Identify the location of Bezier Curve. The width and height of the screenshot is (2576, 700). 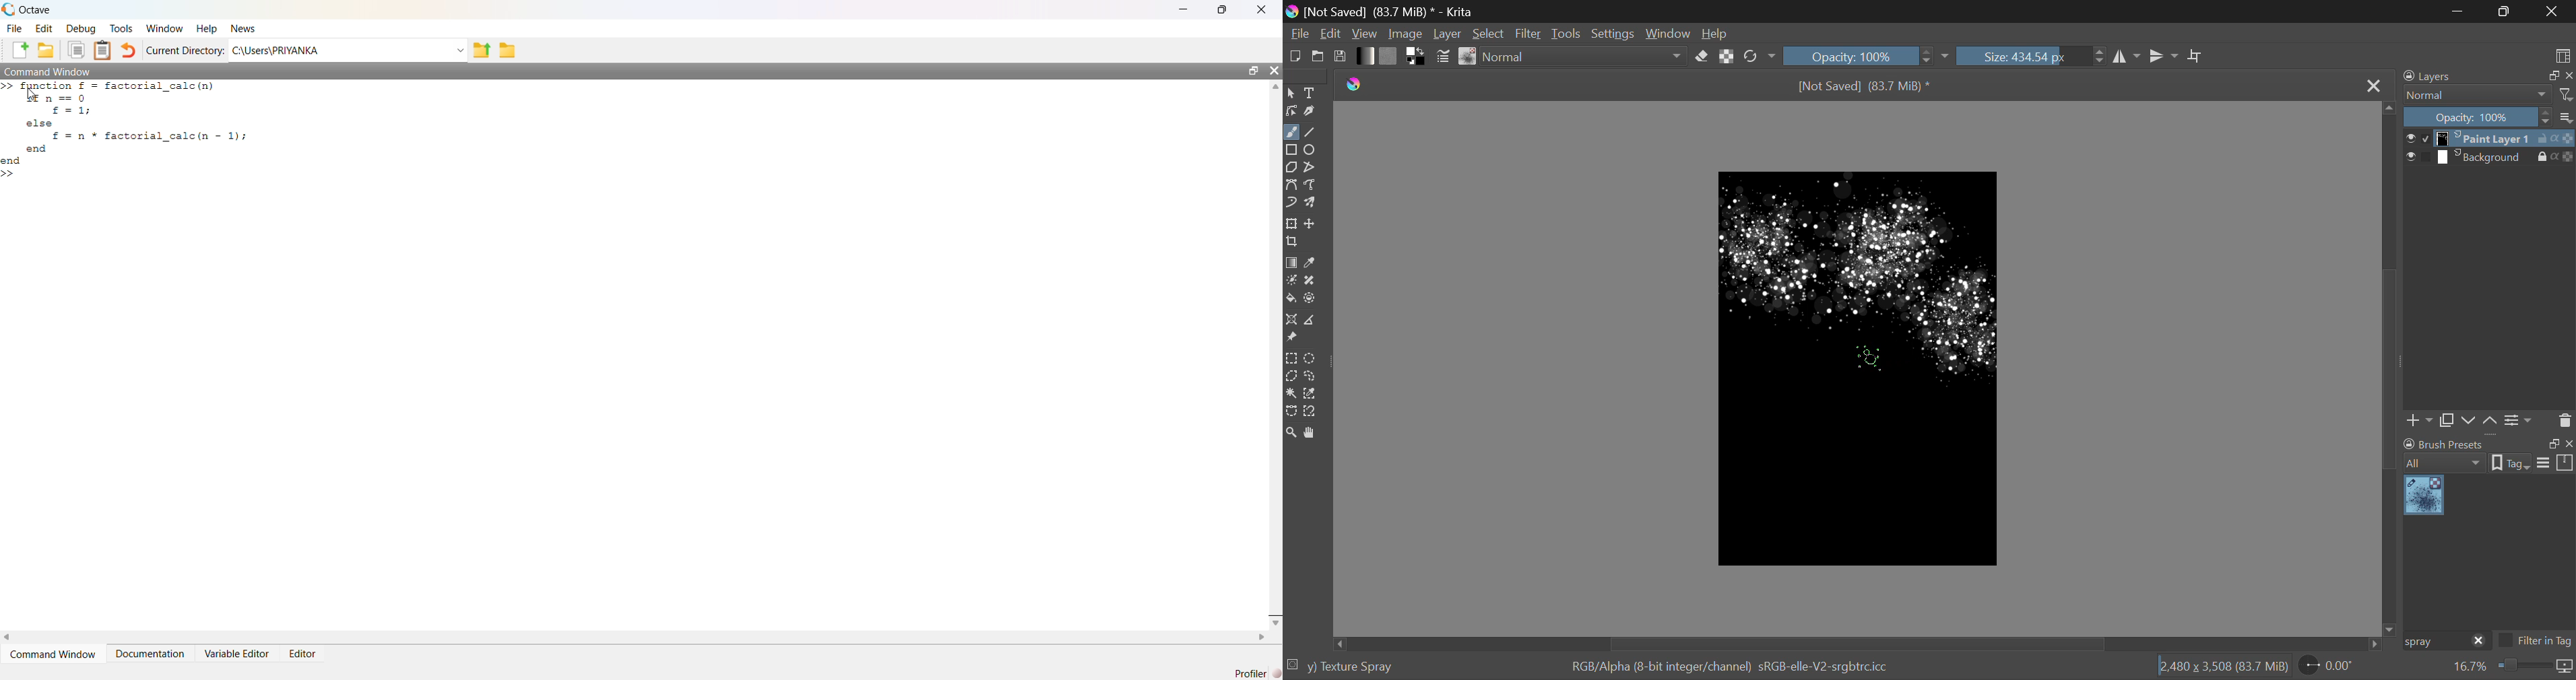
(1291, 184).